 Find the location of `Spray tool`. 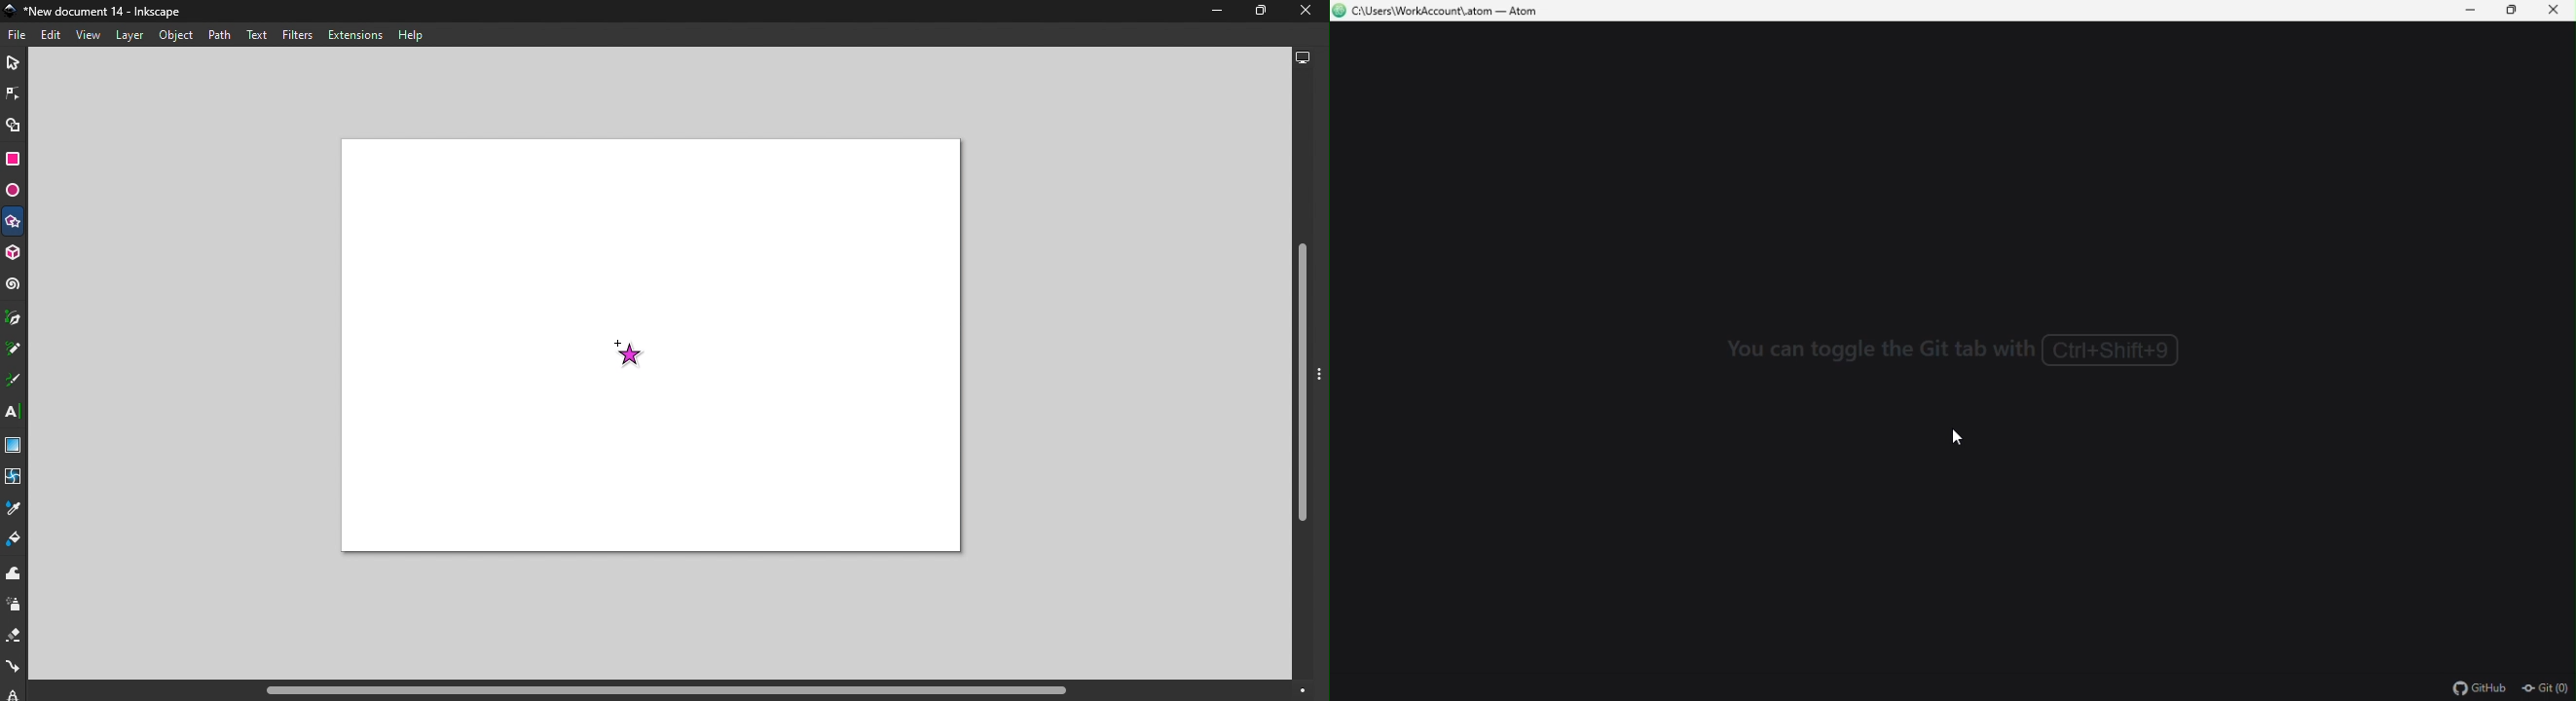

Spray tool is located at coordinates (15, 605).